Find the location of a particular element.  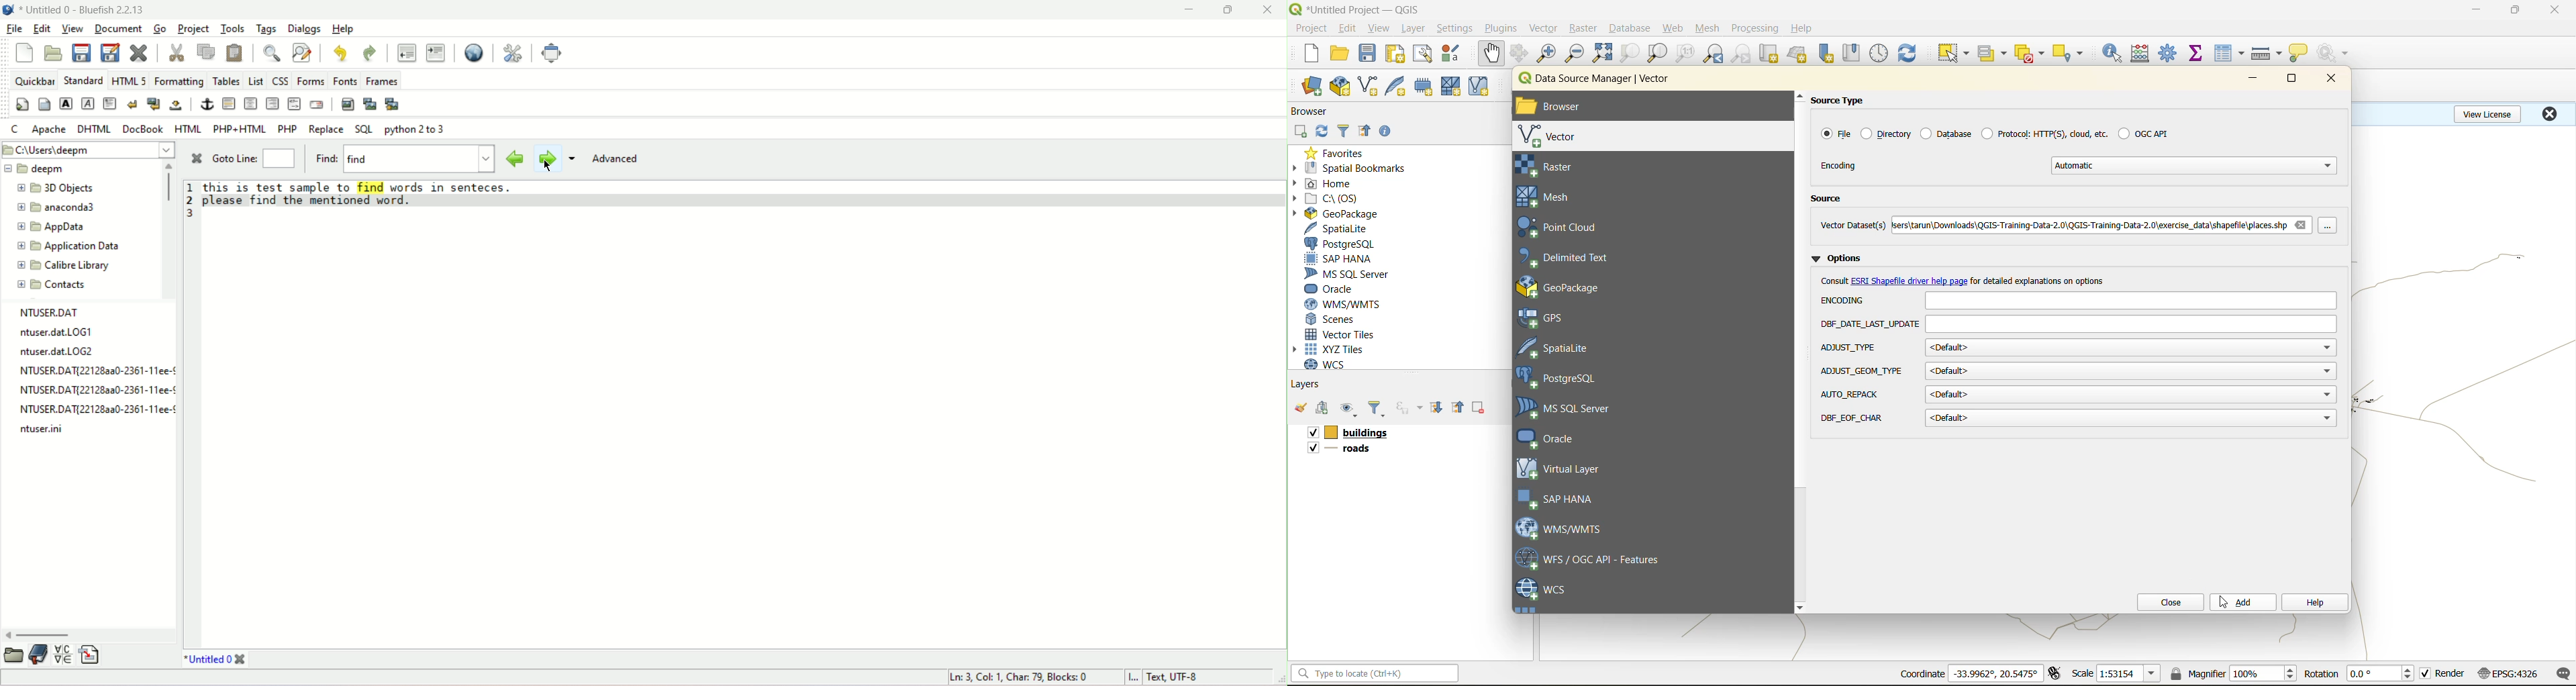

delimited text is located at coordinates (1571, 258).